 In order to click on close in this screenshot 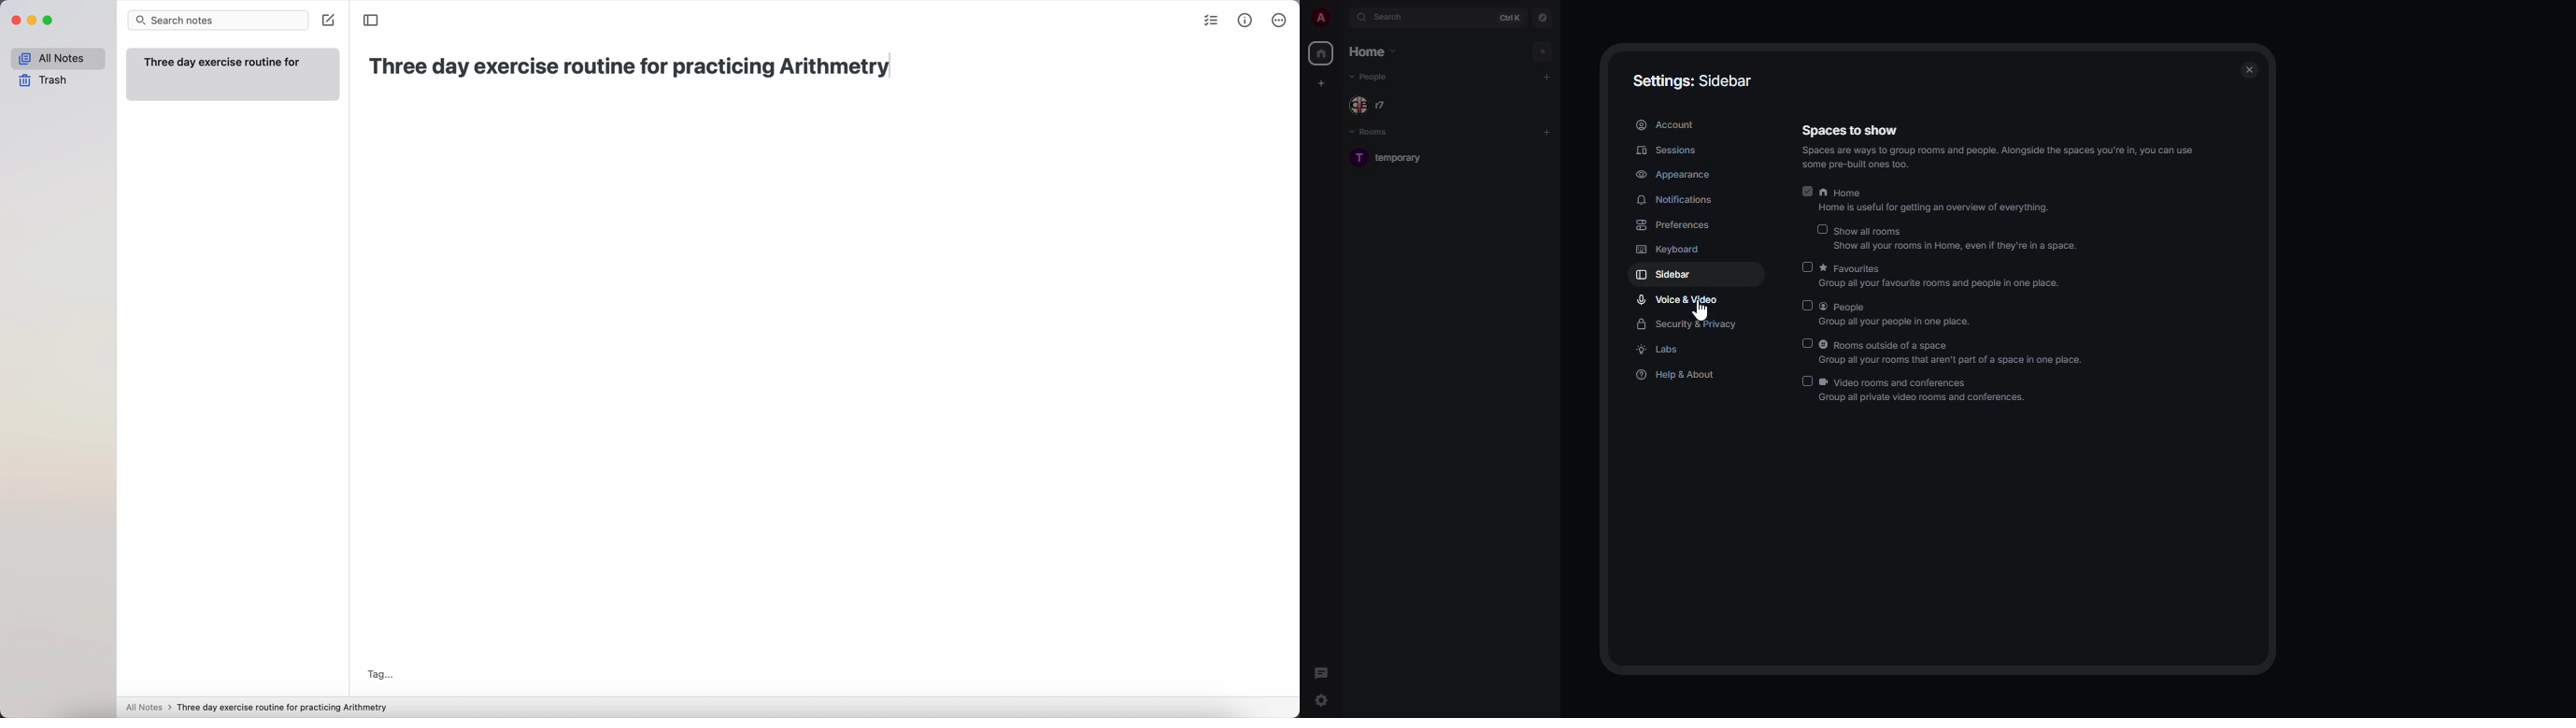, I will do `click(2252, 70)`.